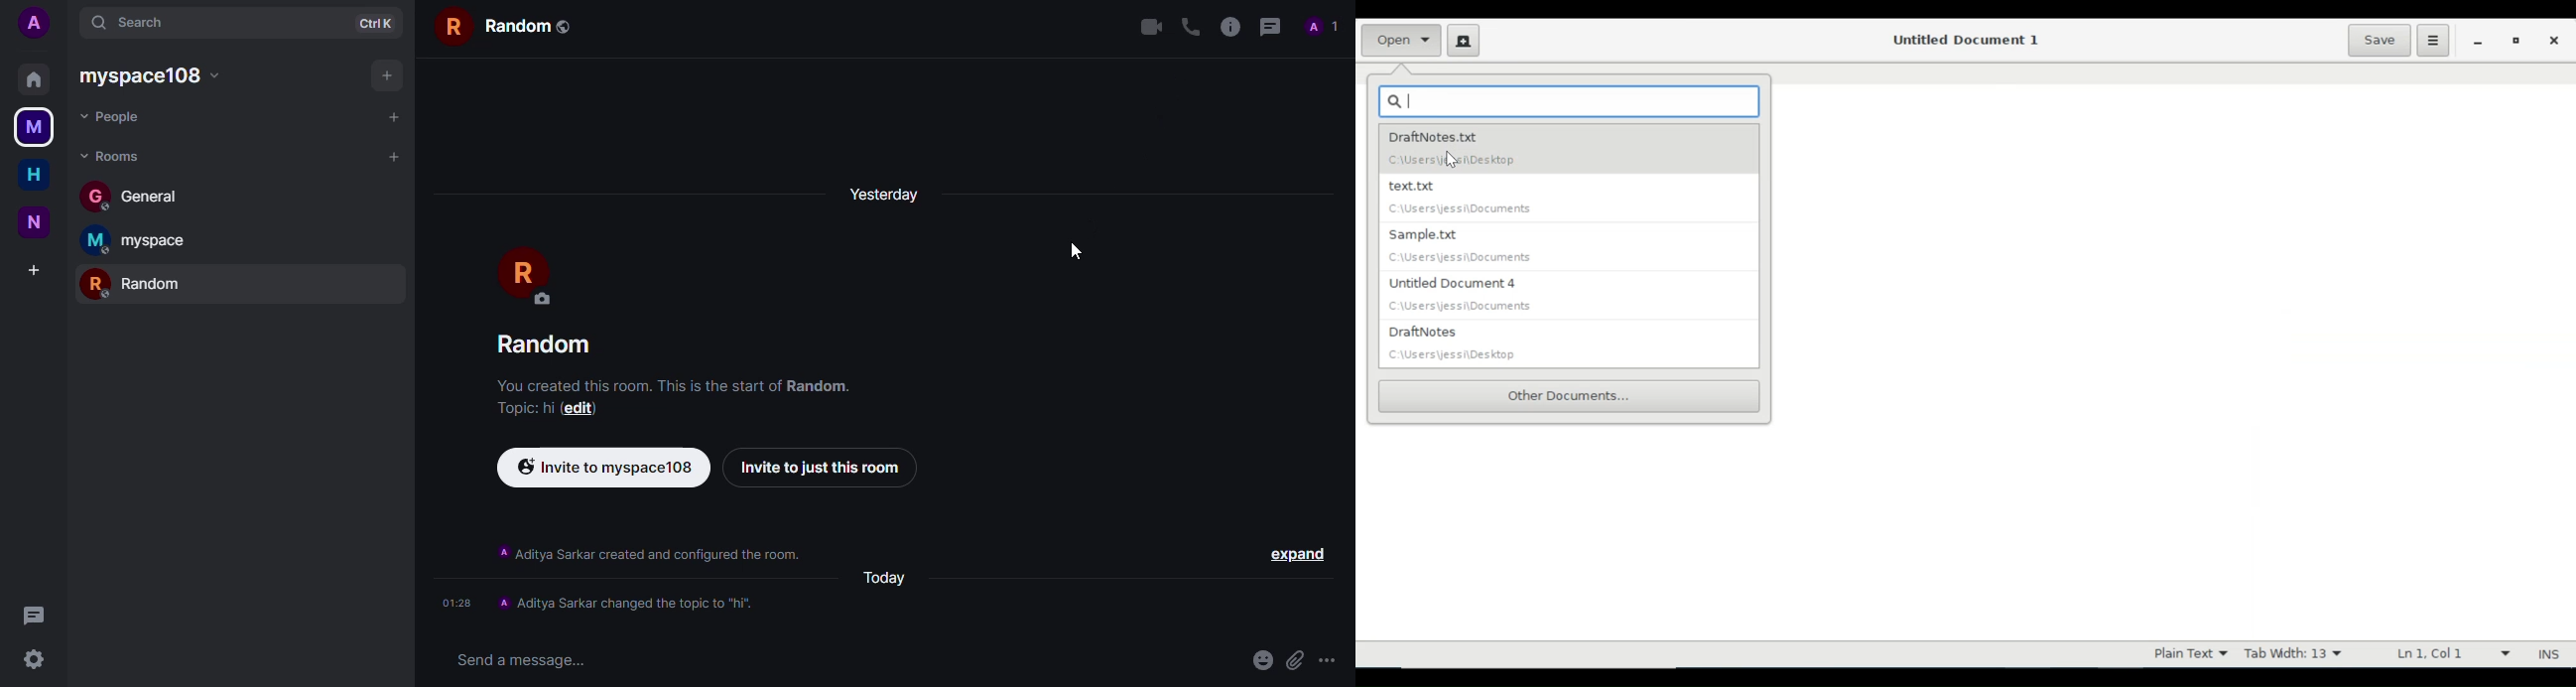  I want to click on today, so click(910, 577).